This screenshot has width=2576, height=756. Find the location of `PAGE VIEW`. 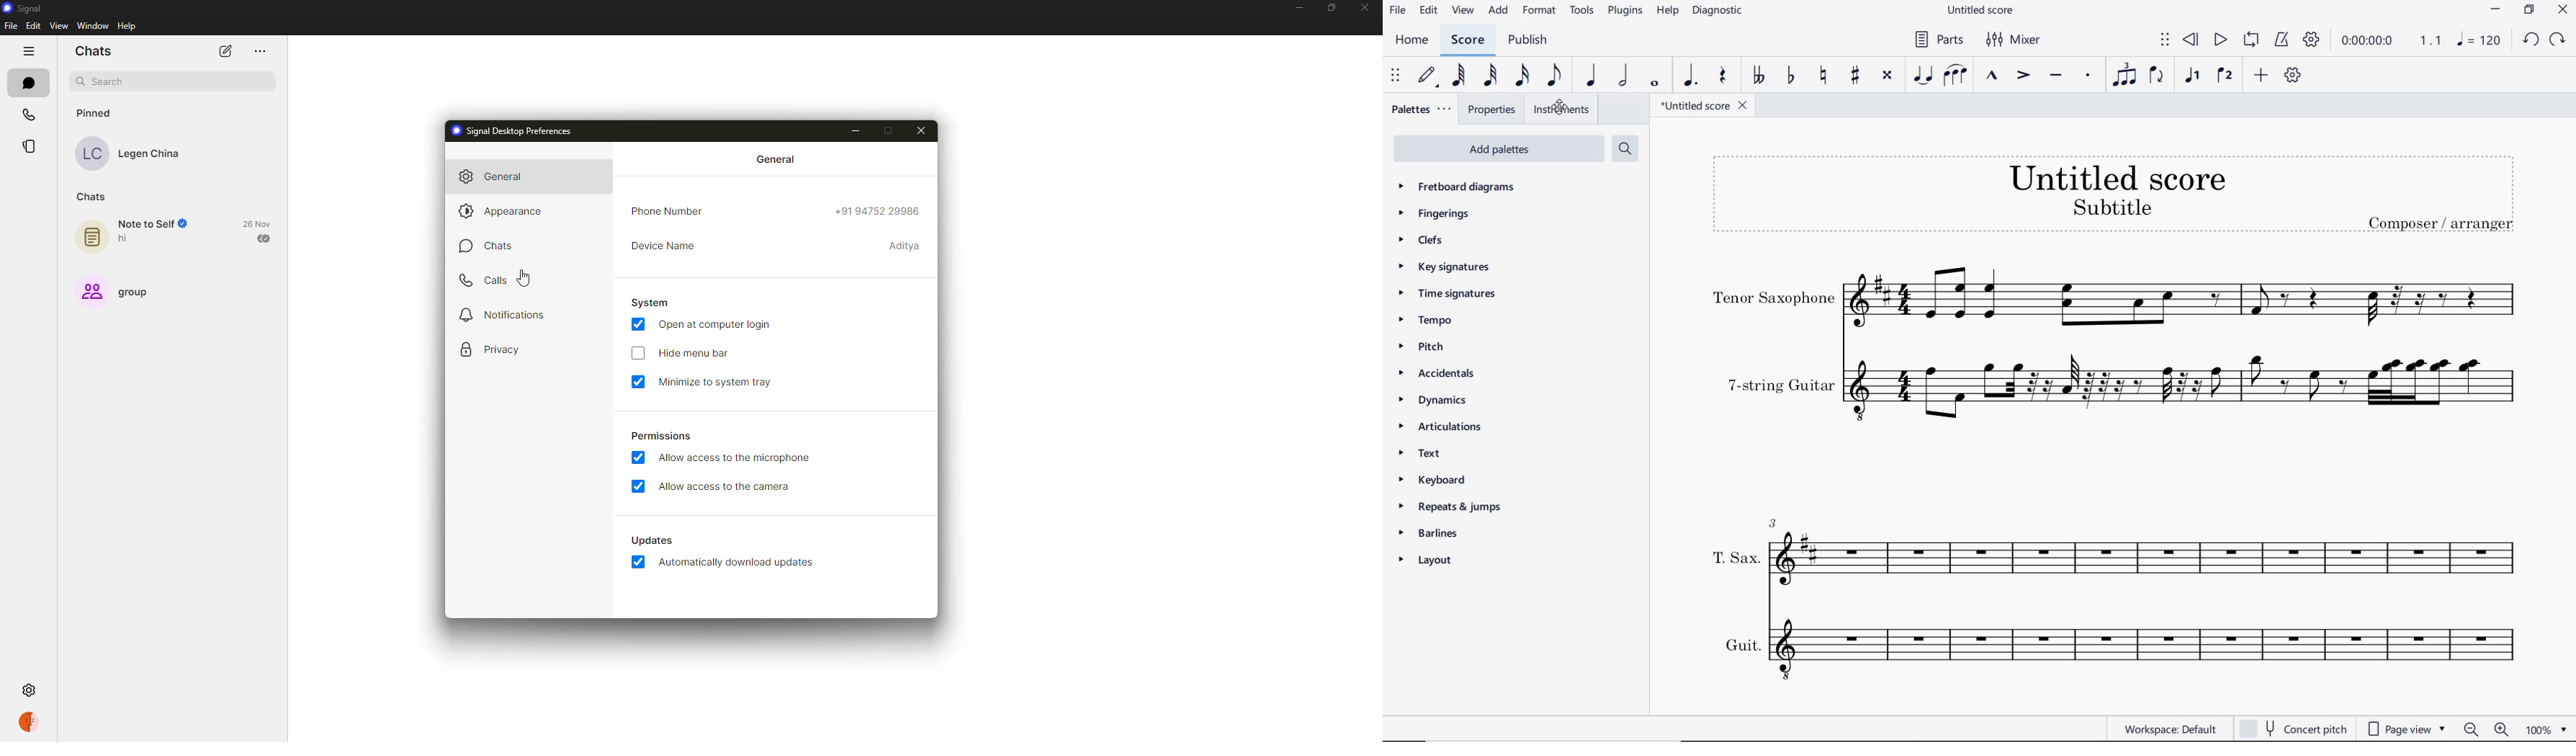

PAGE VIEW is located at coordinates (2407, 727).